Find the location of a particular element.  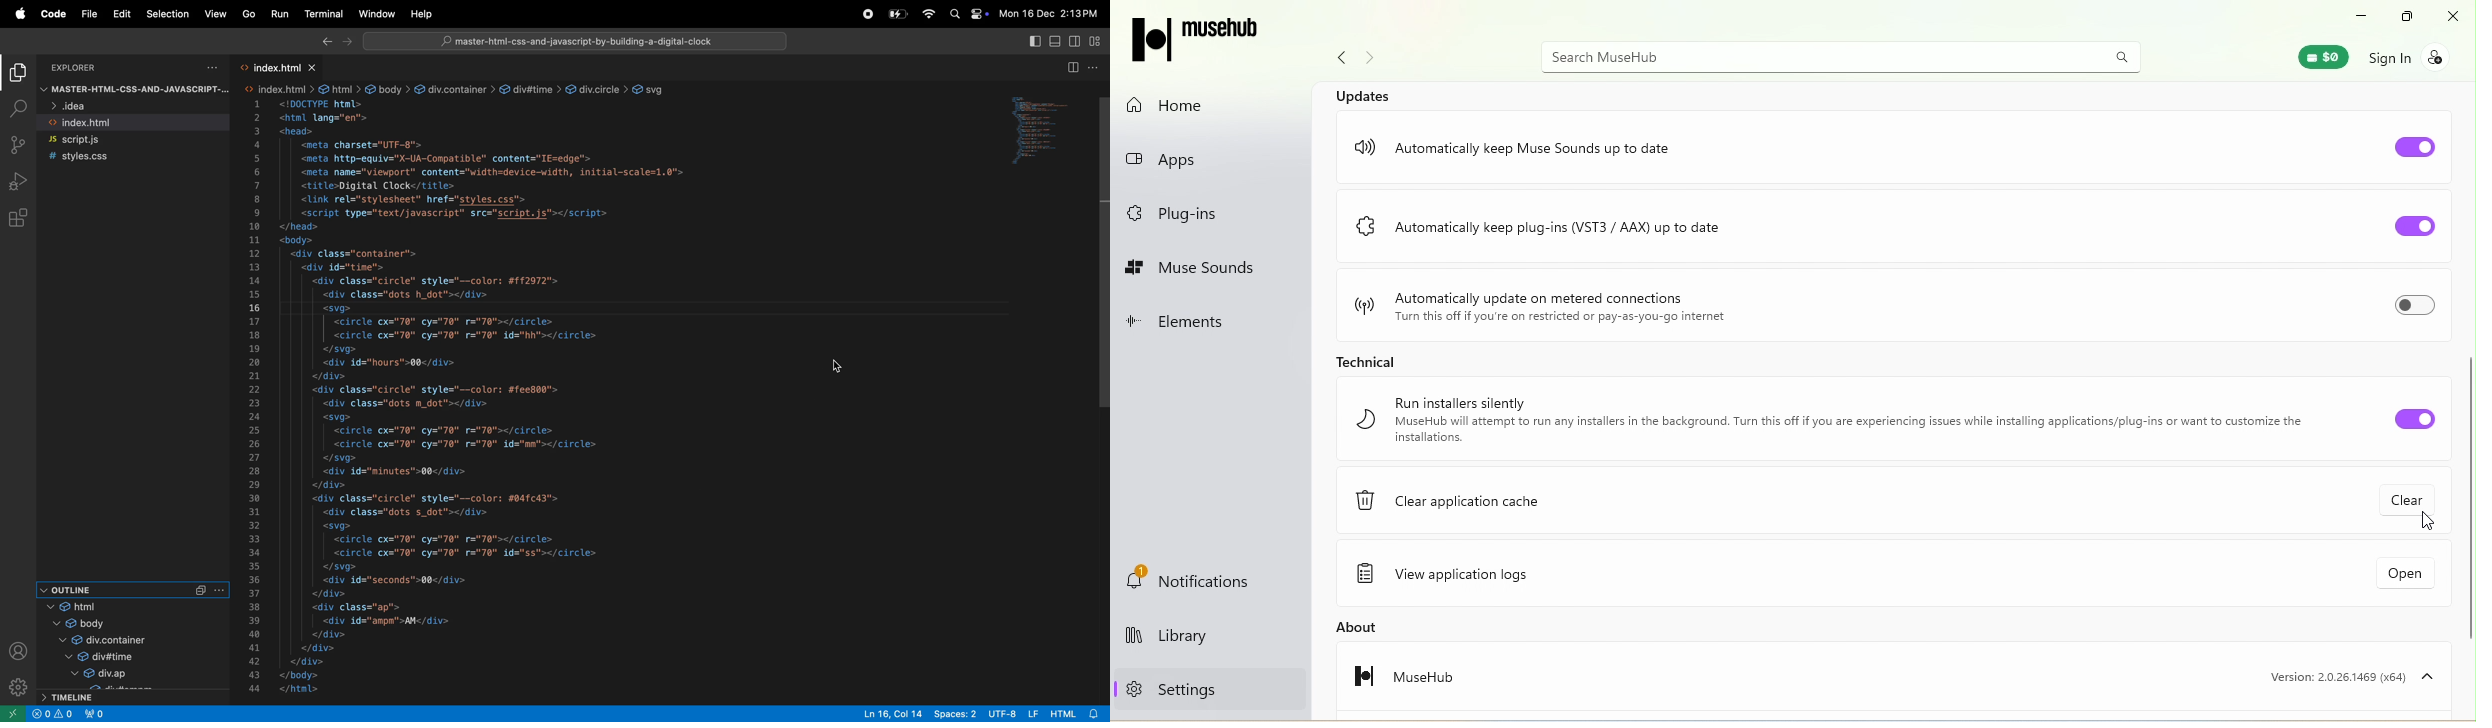

html alert is located at coordinates (1075, 713).